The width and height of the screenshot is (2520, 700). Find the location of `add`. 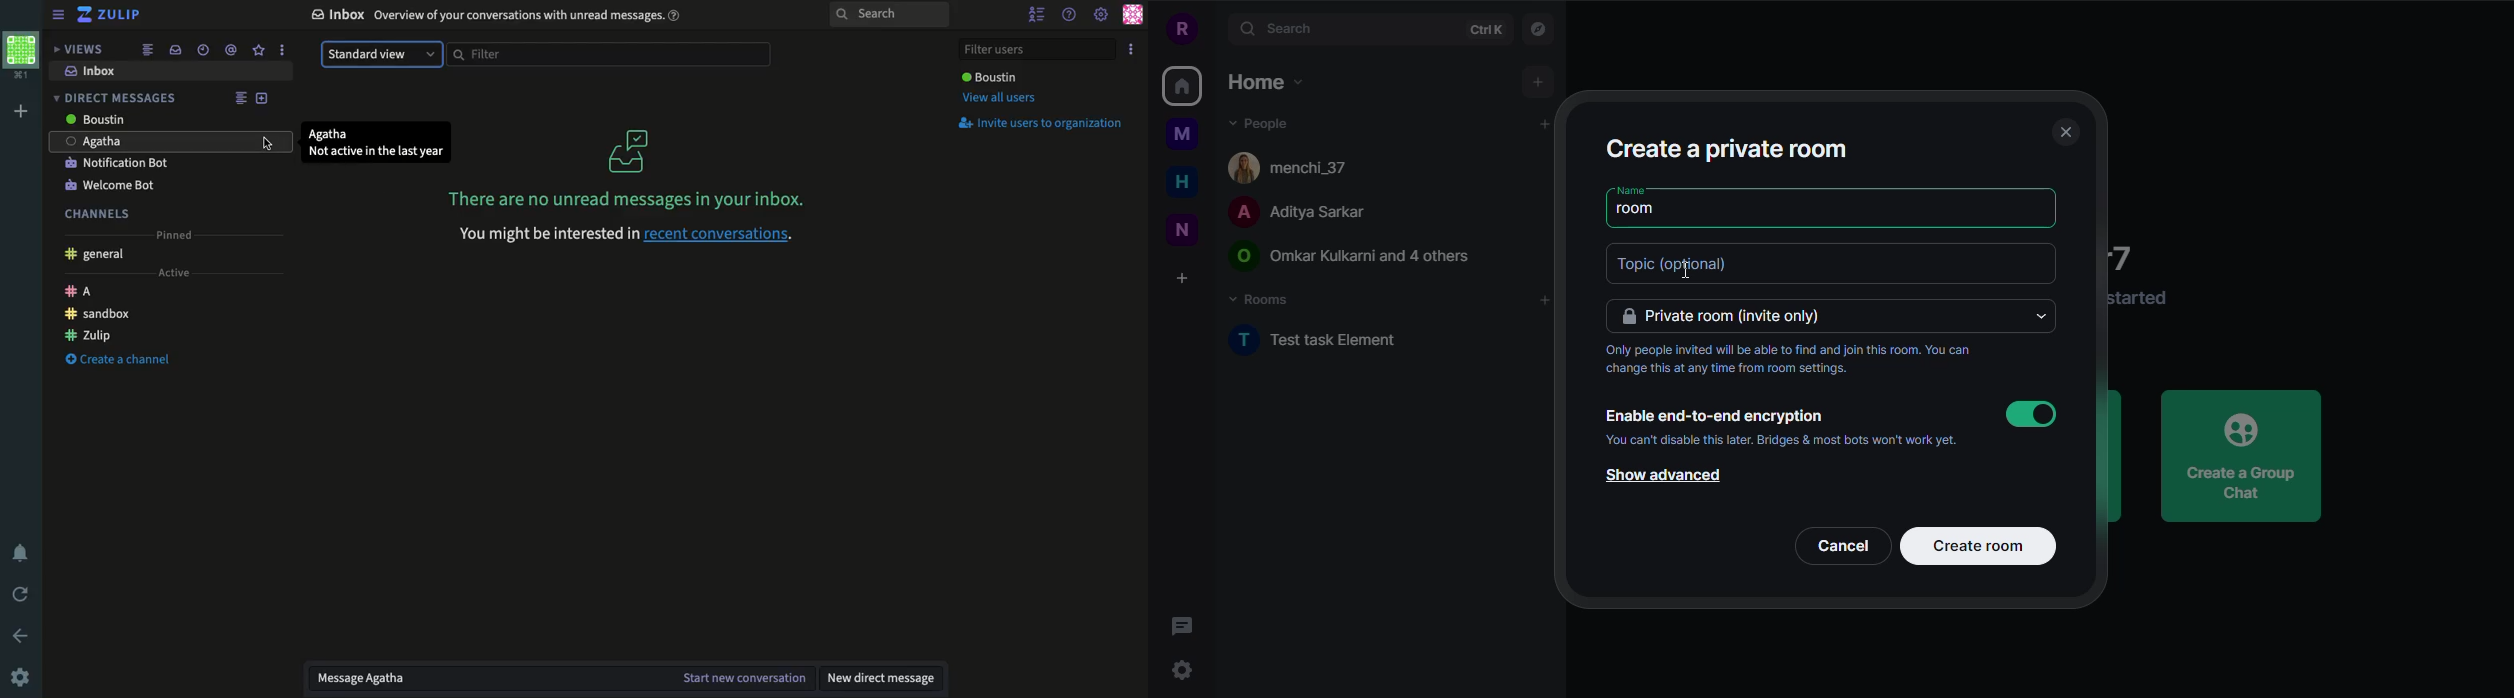

add is located at coordinates (1543, 301).